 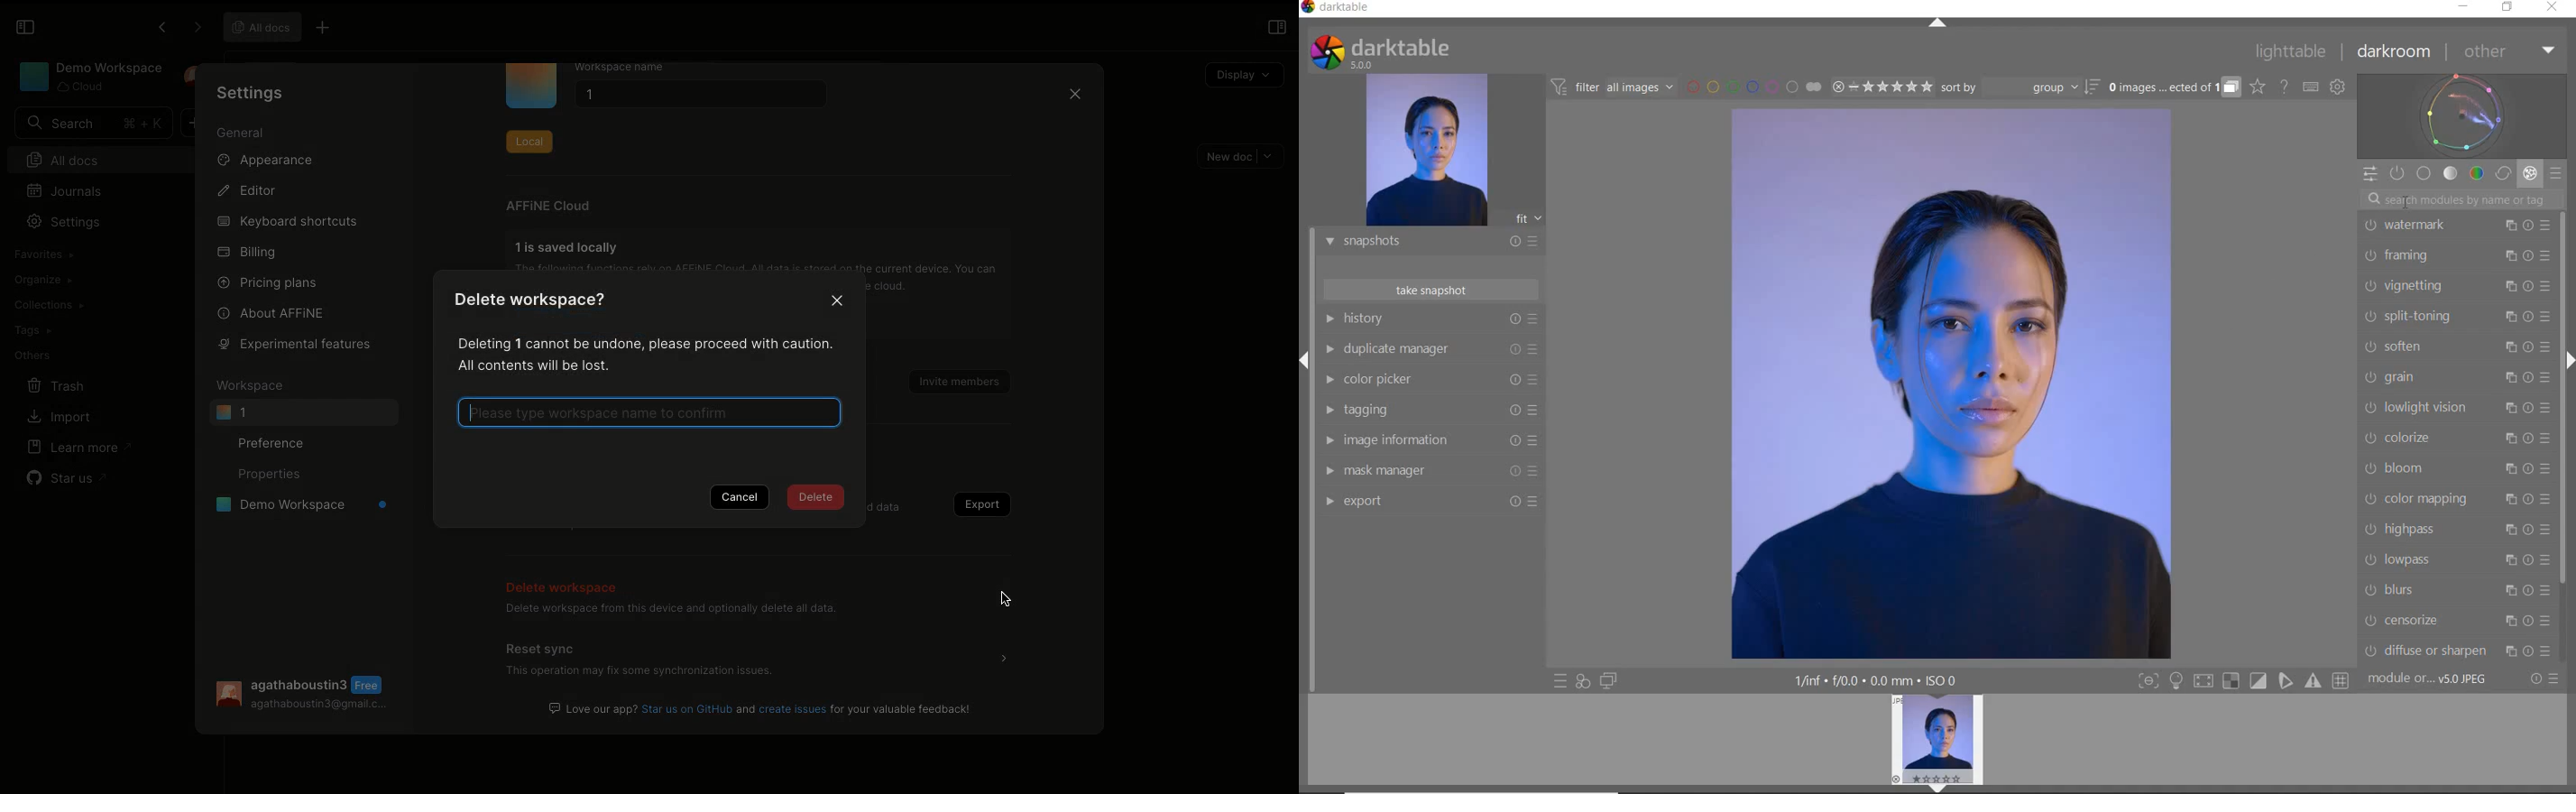 I want to click on EXPORT, so click(x=1426, y=500).